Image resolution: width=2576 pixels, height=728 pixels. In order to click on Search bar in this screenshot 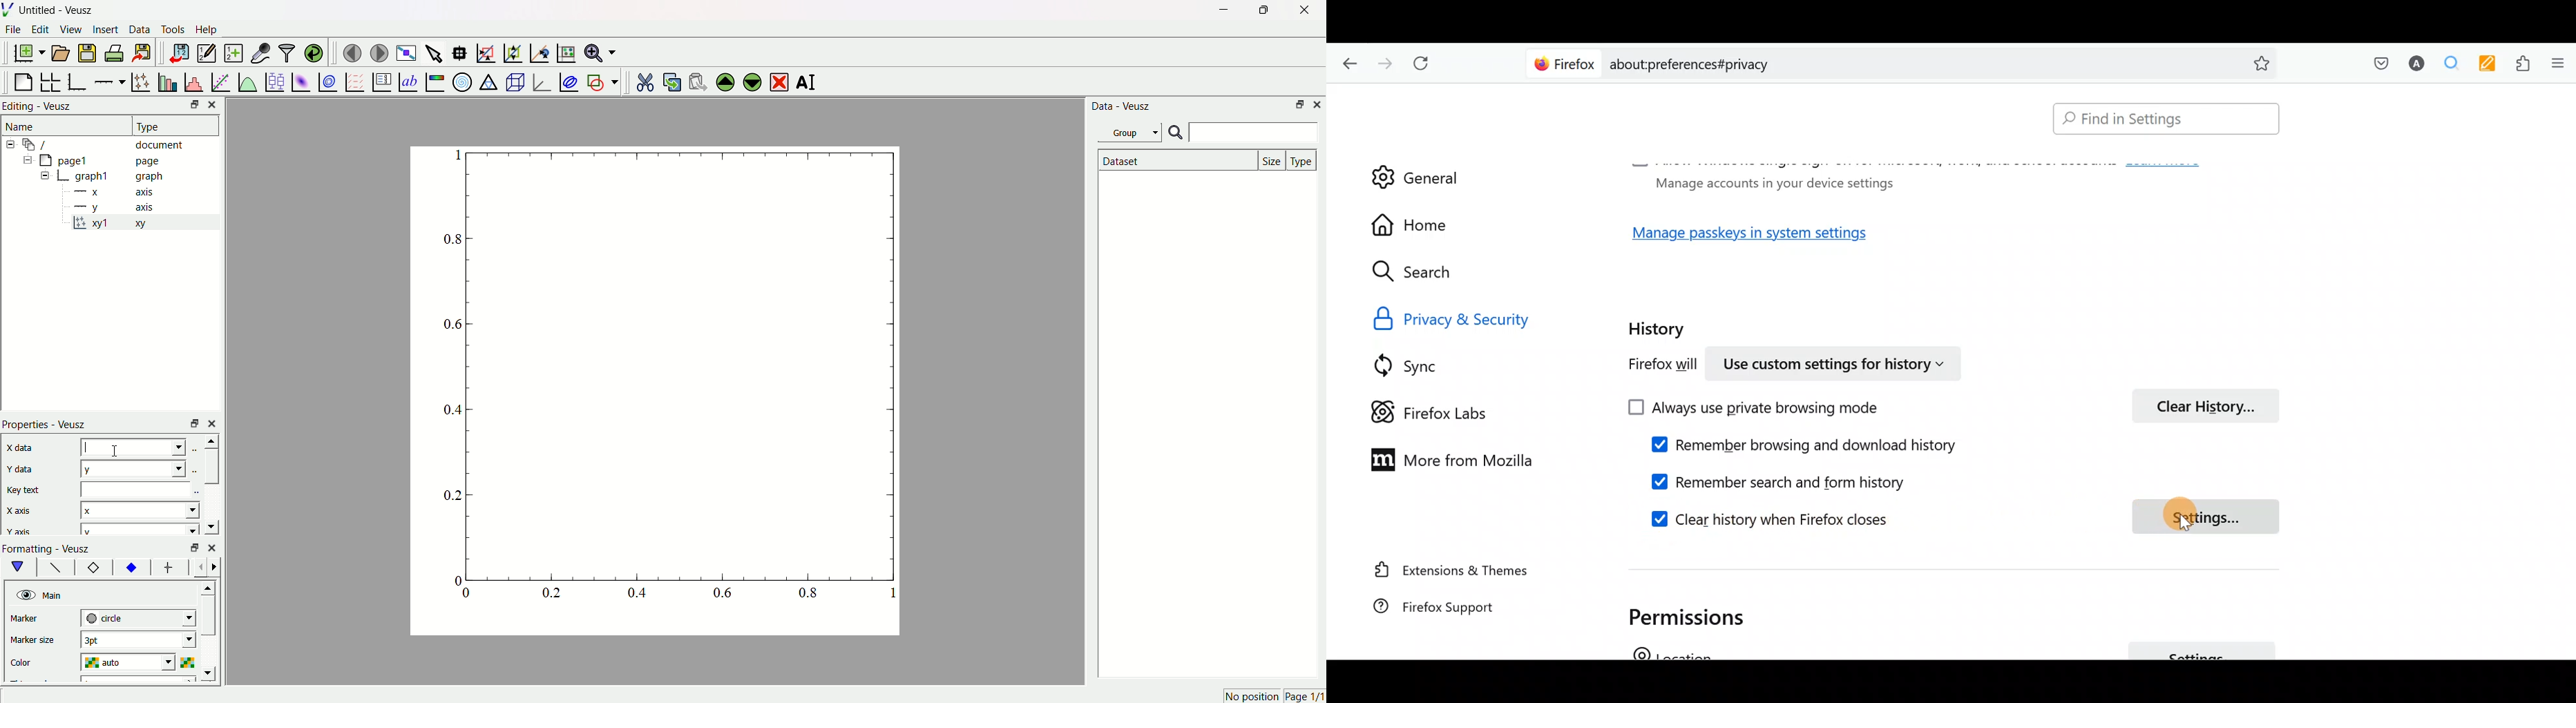, I will do `click(2160, 120)`.